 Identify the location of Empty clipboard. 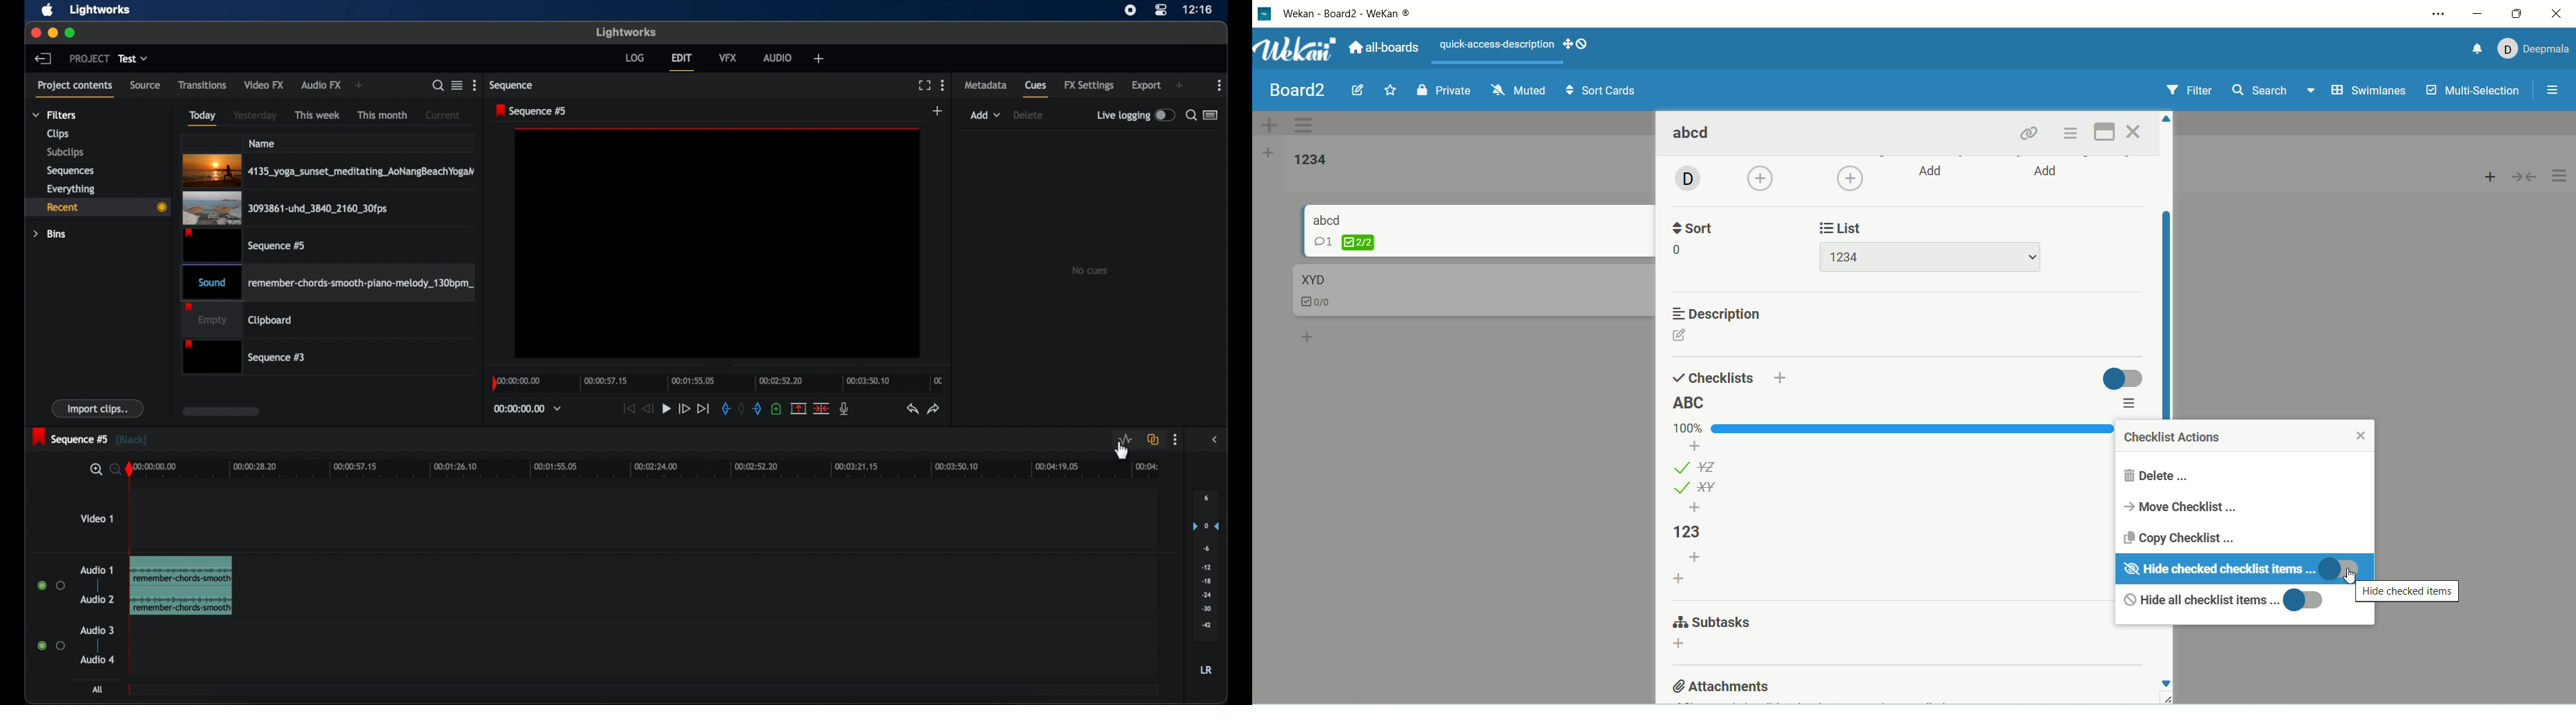
(238, 320).